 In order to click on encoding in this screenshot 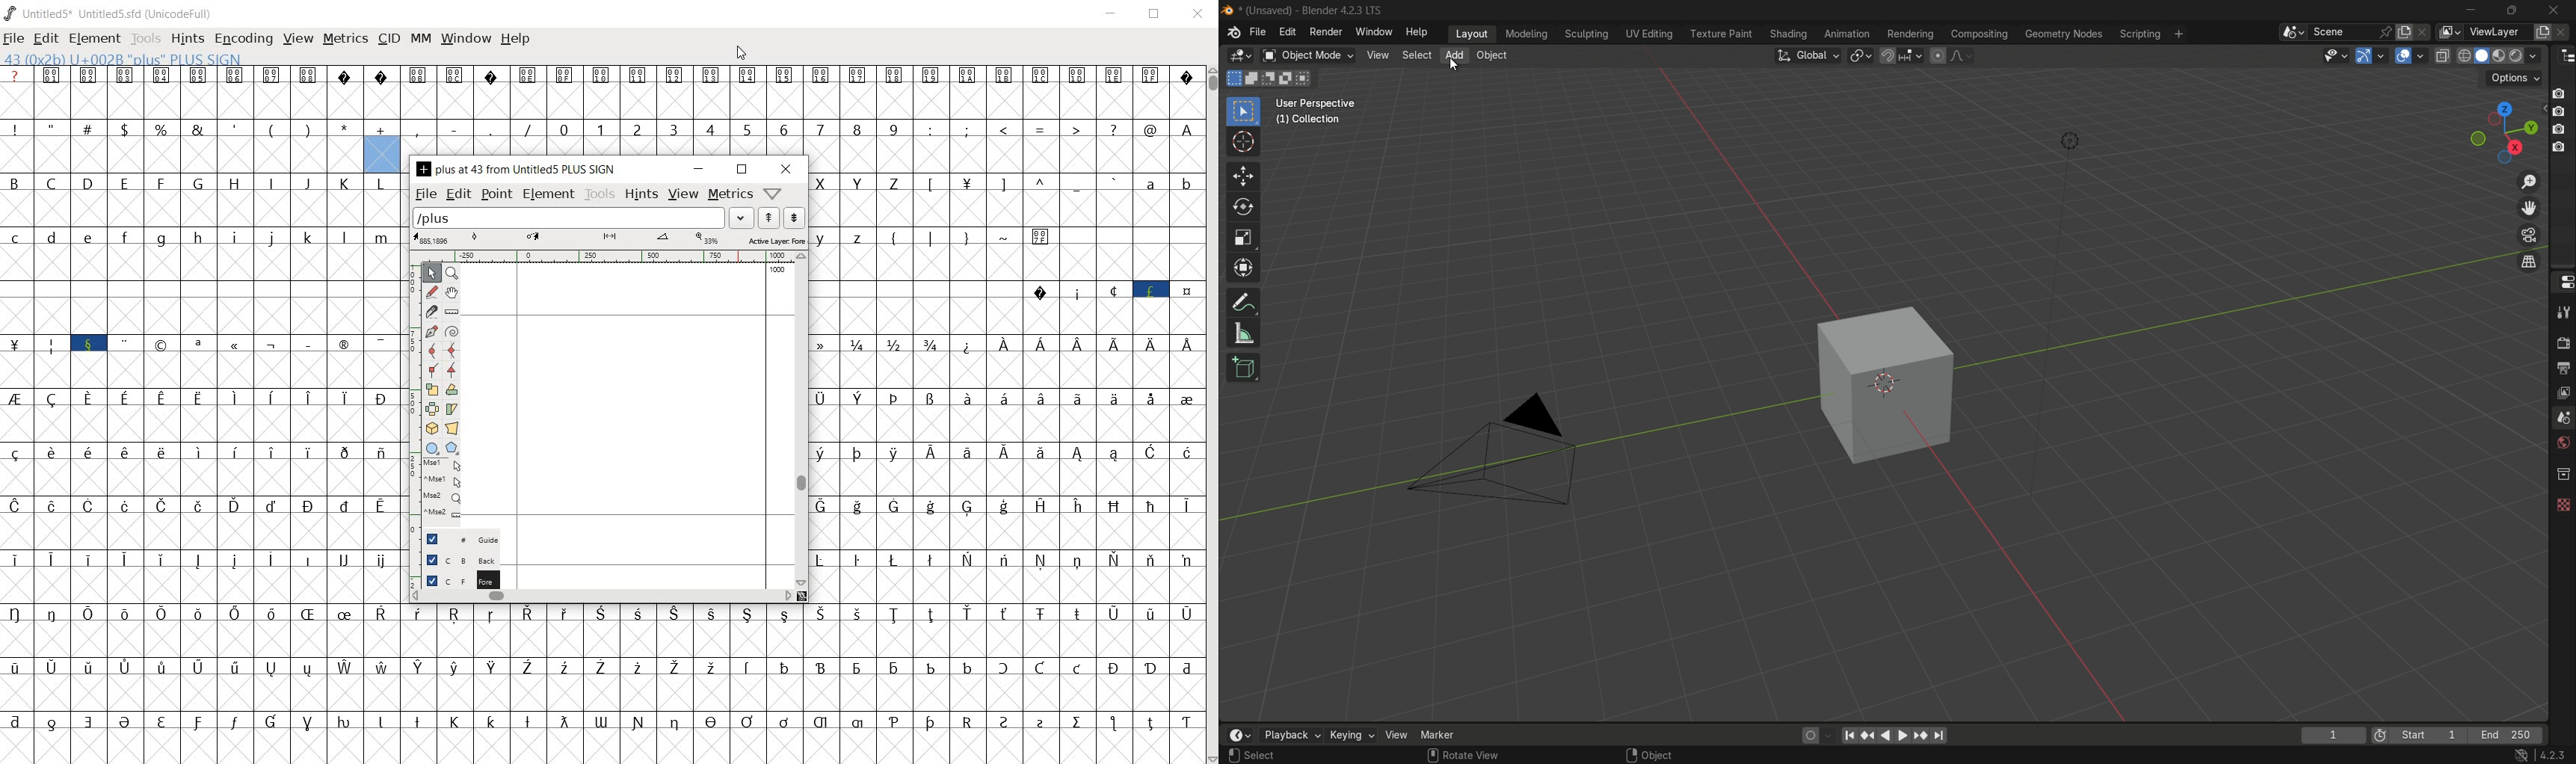, I will do `click(243, 37)`.